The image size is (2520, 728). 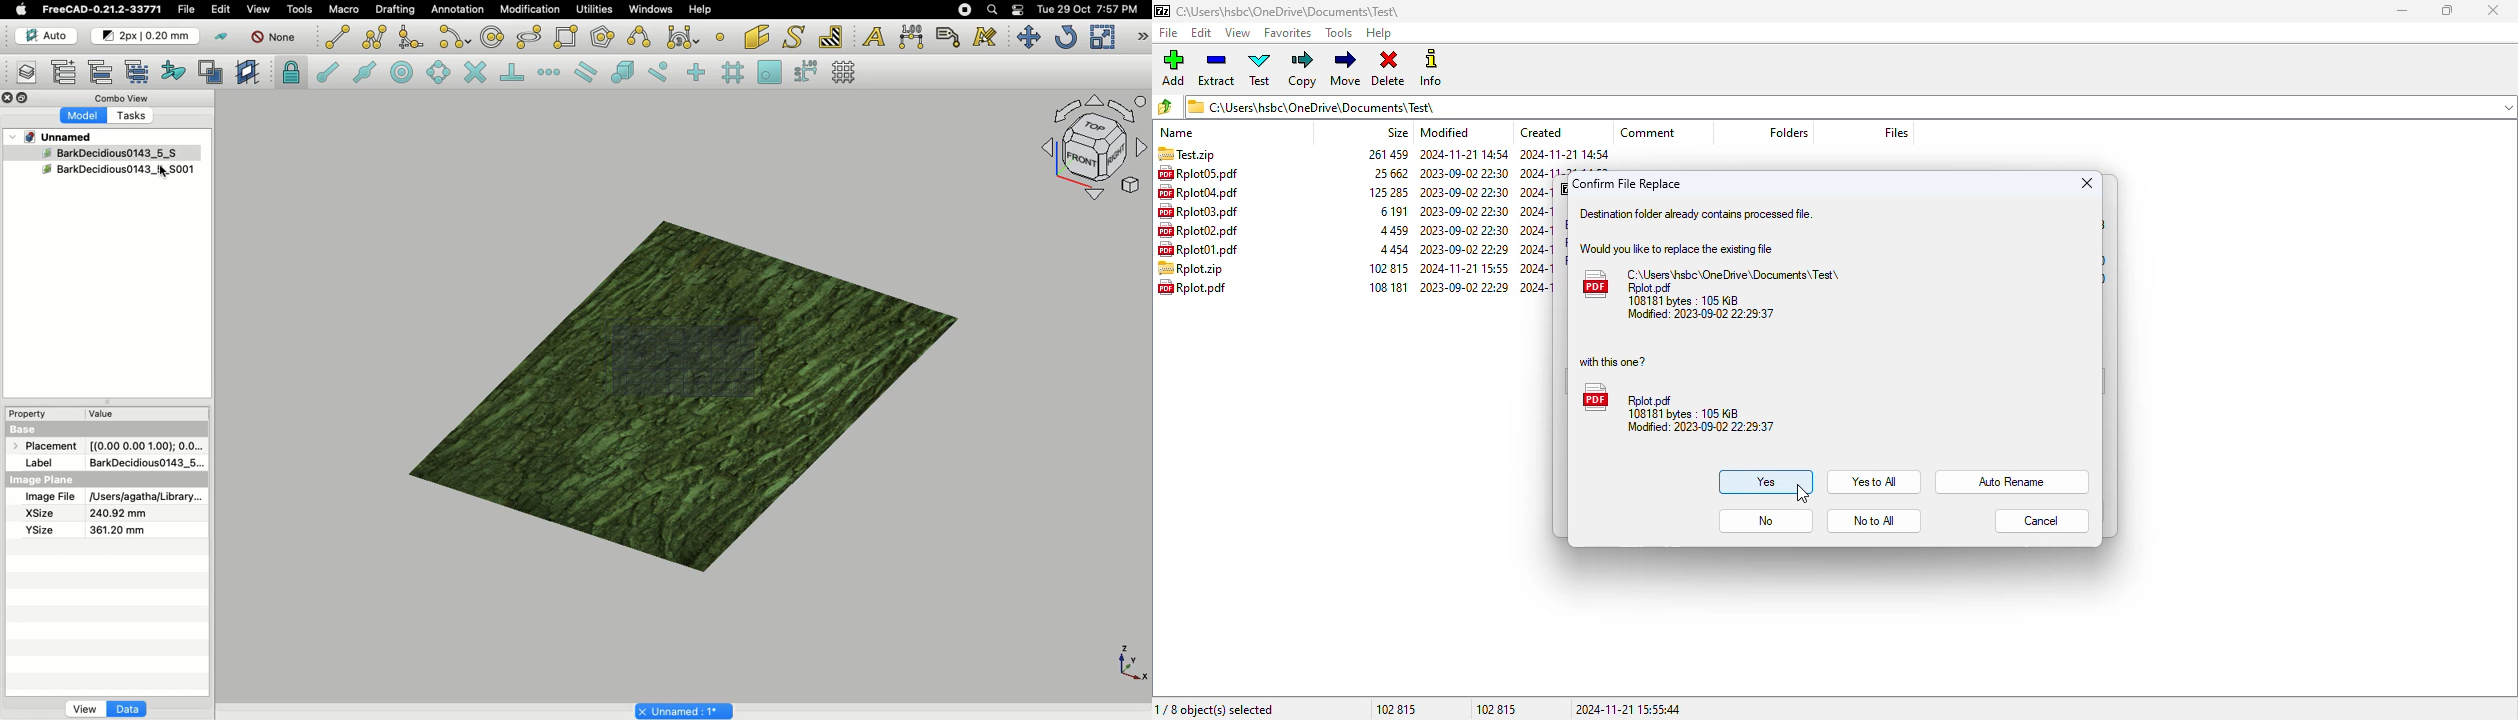 What do you see at coordinates (91, 152) in the screenshot?
I see `Object selected` at bounding box center [91, 152].